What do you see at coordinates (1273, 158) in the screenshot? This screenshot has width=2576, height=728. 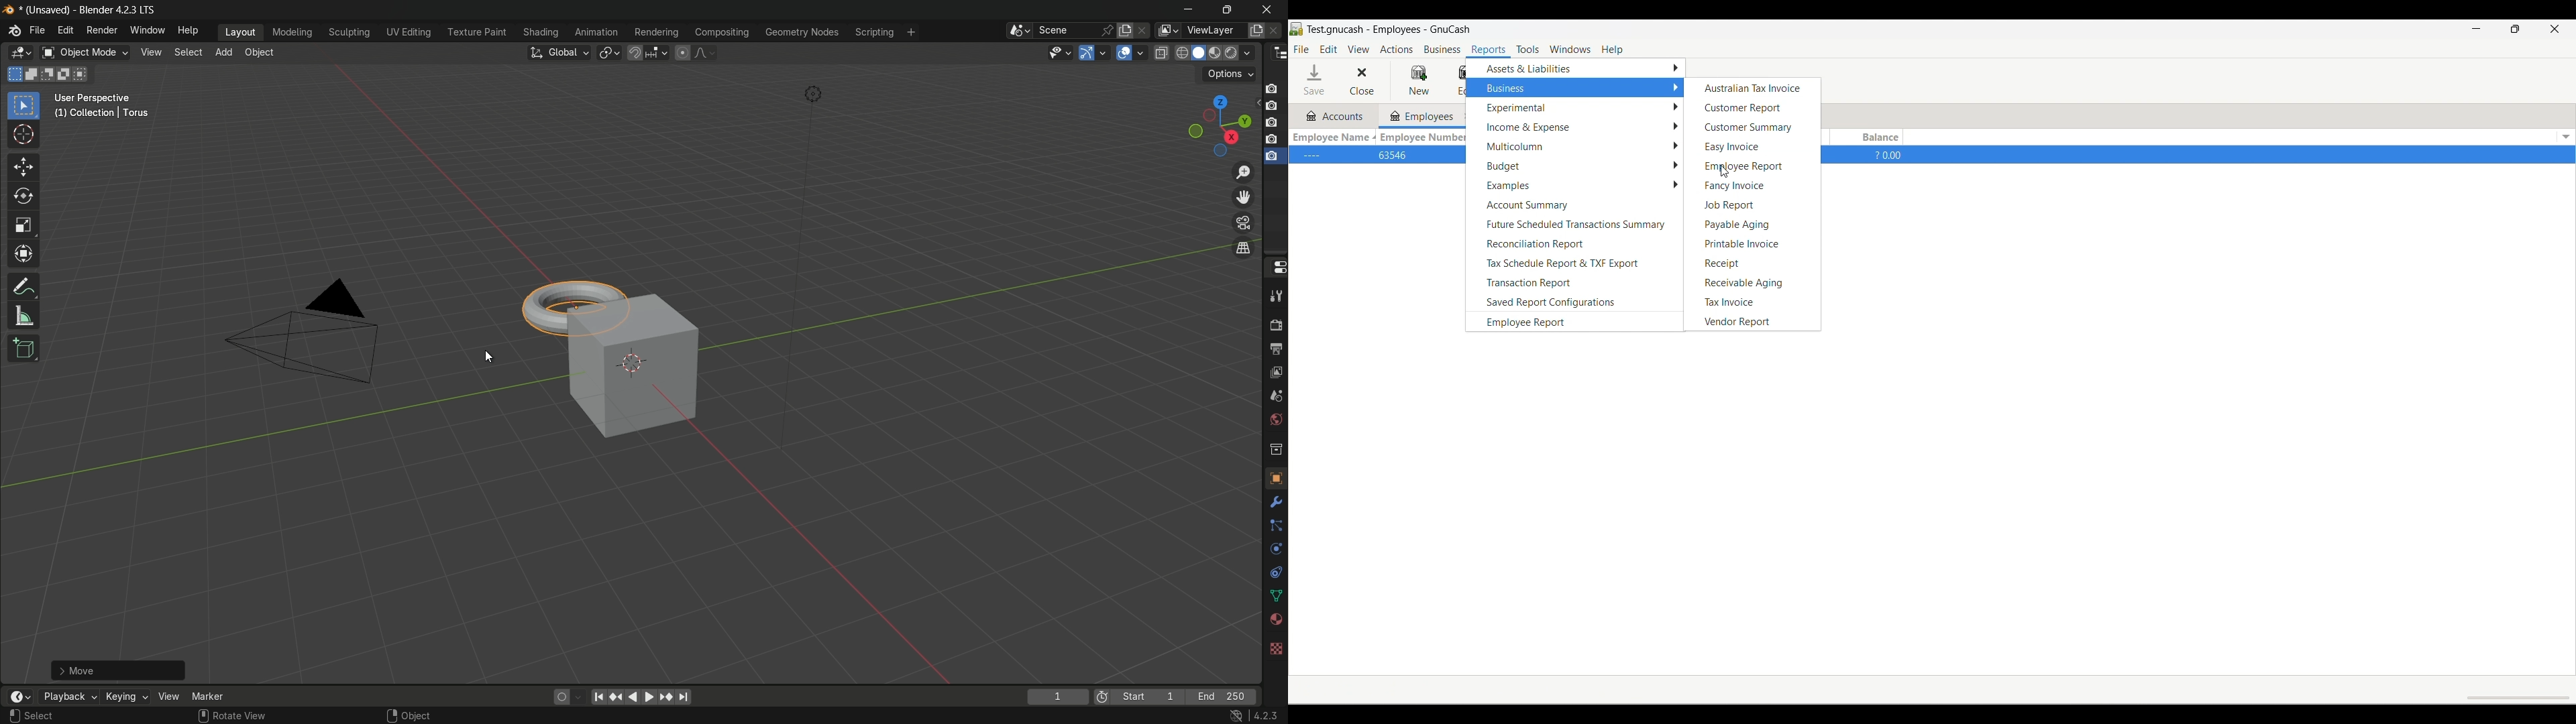 I see `selected layer 5` at bounding box center [1273, 158].